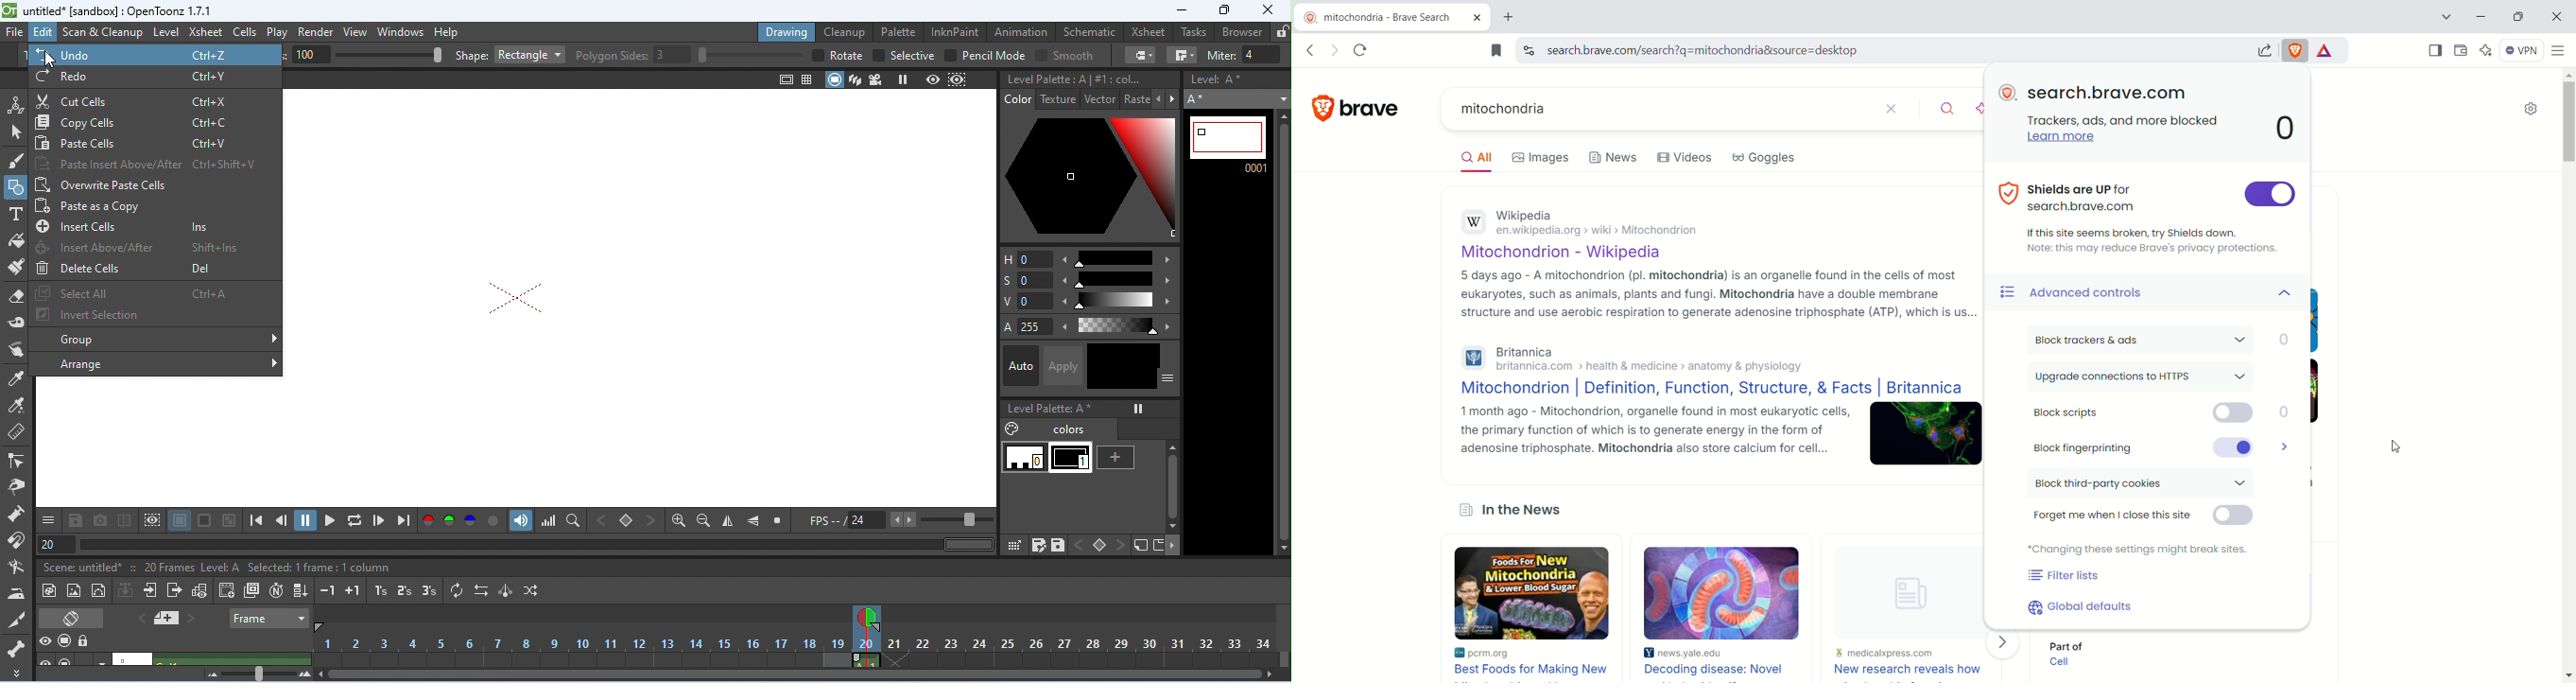 This screenshot has width=2576, height=700. Describe the element at coordinates (75, 519) in the screenshot. I see `save images` at that location.